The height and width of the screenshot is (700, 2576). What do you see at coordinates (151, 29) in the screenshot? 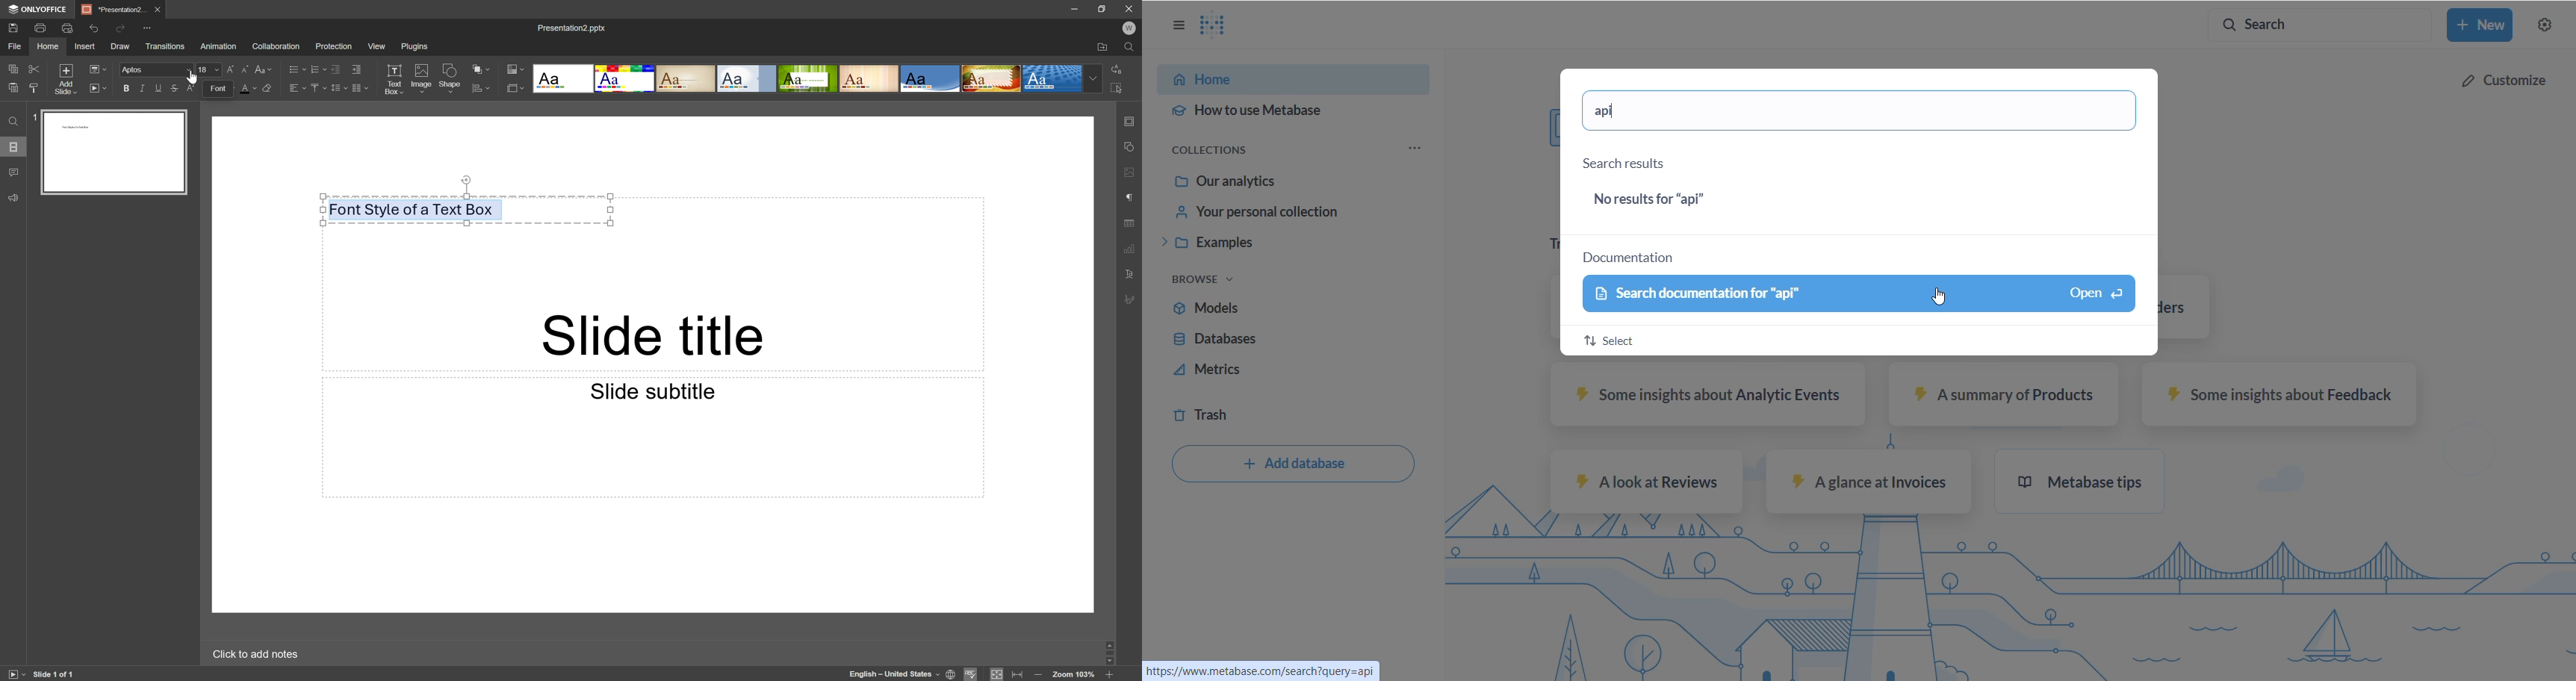
I see `Customize Quick Access Toolbar` at bounding box center [151, 29].